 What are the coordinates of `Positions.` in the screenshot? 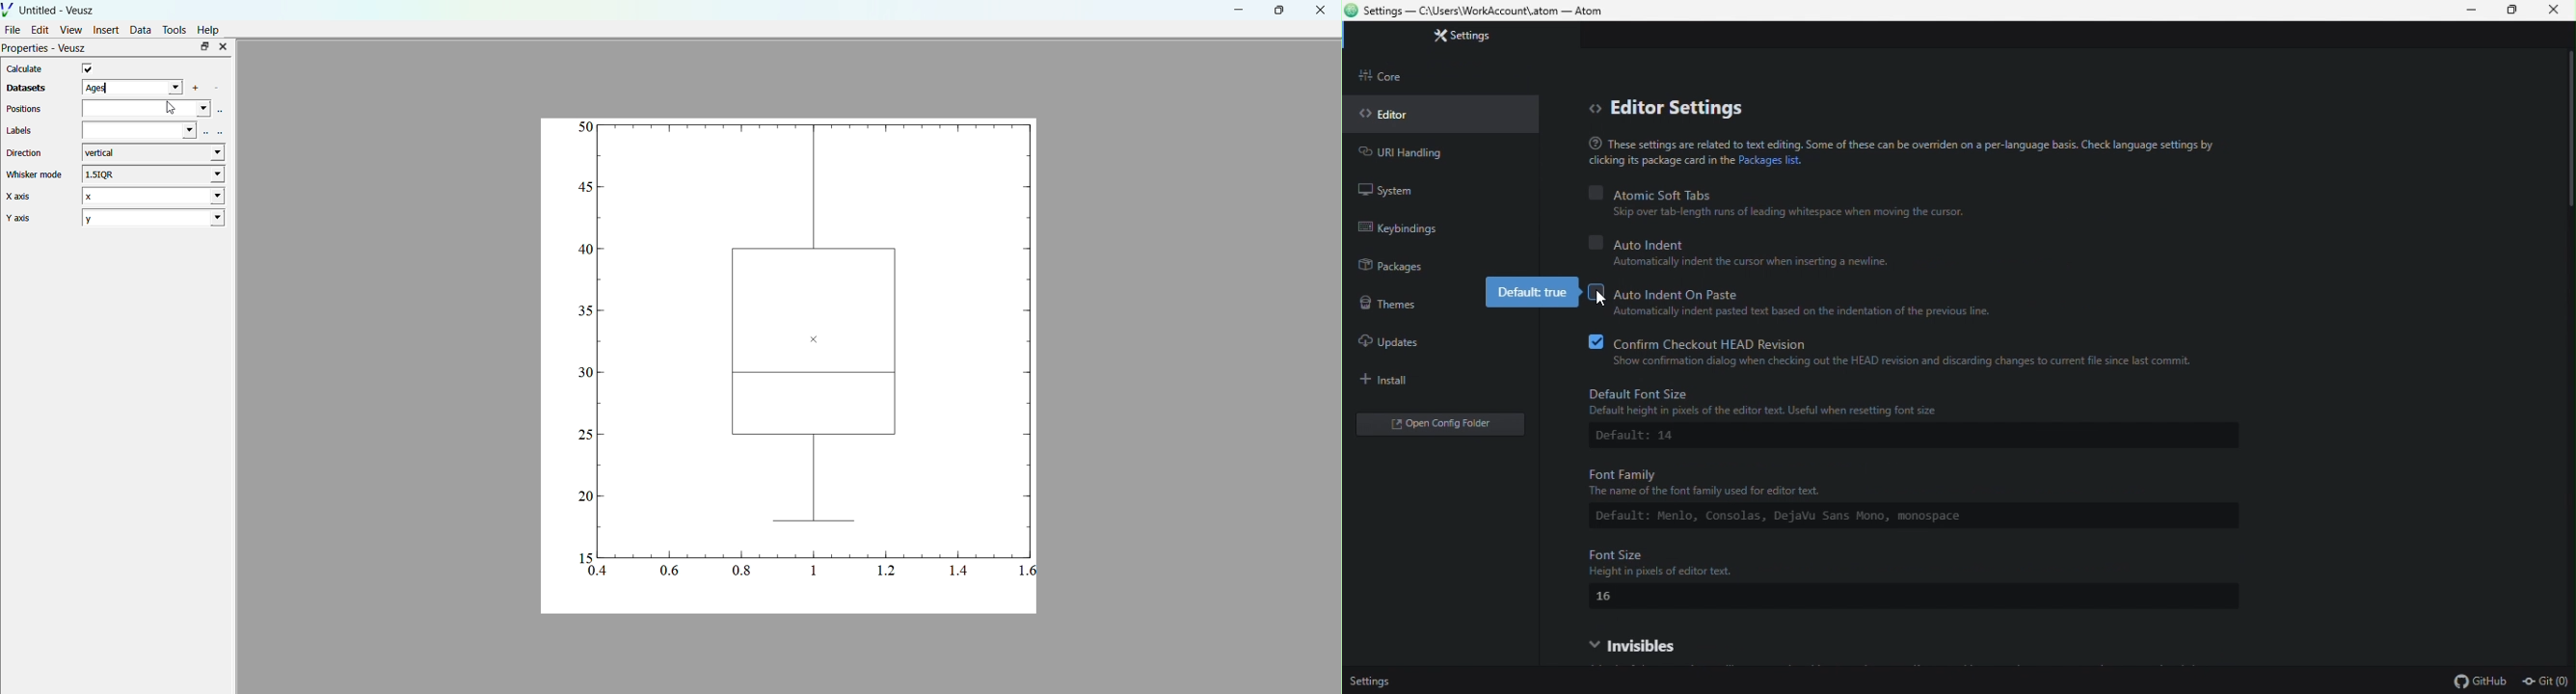 It's located at (27, 108).